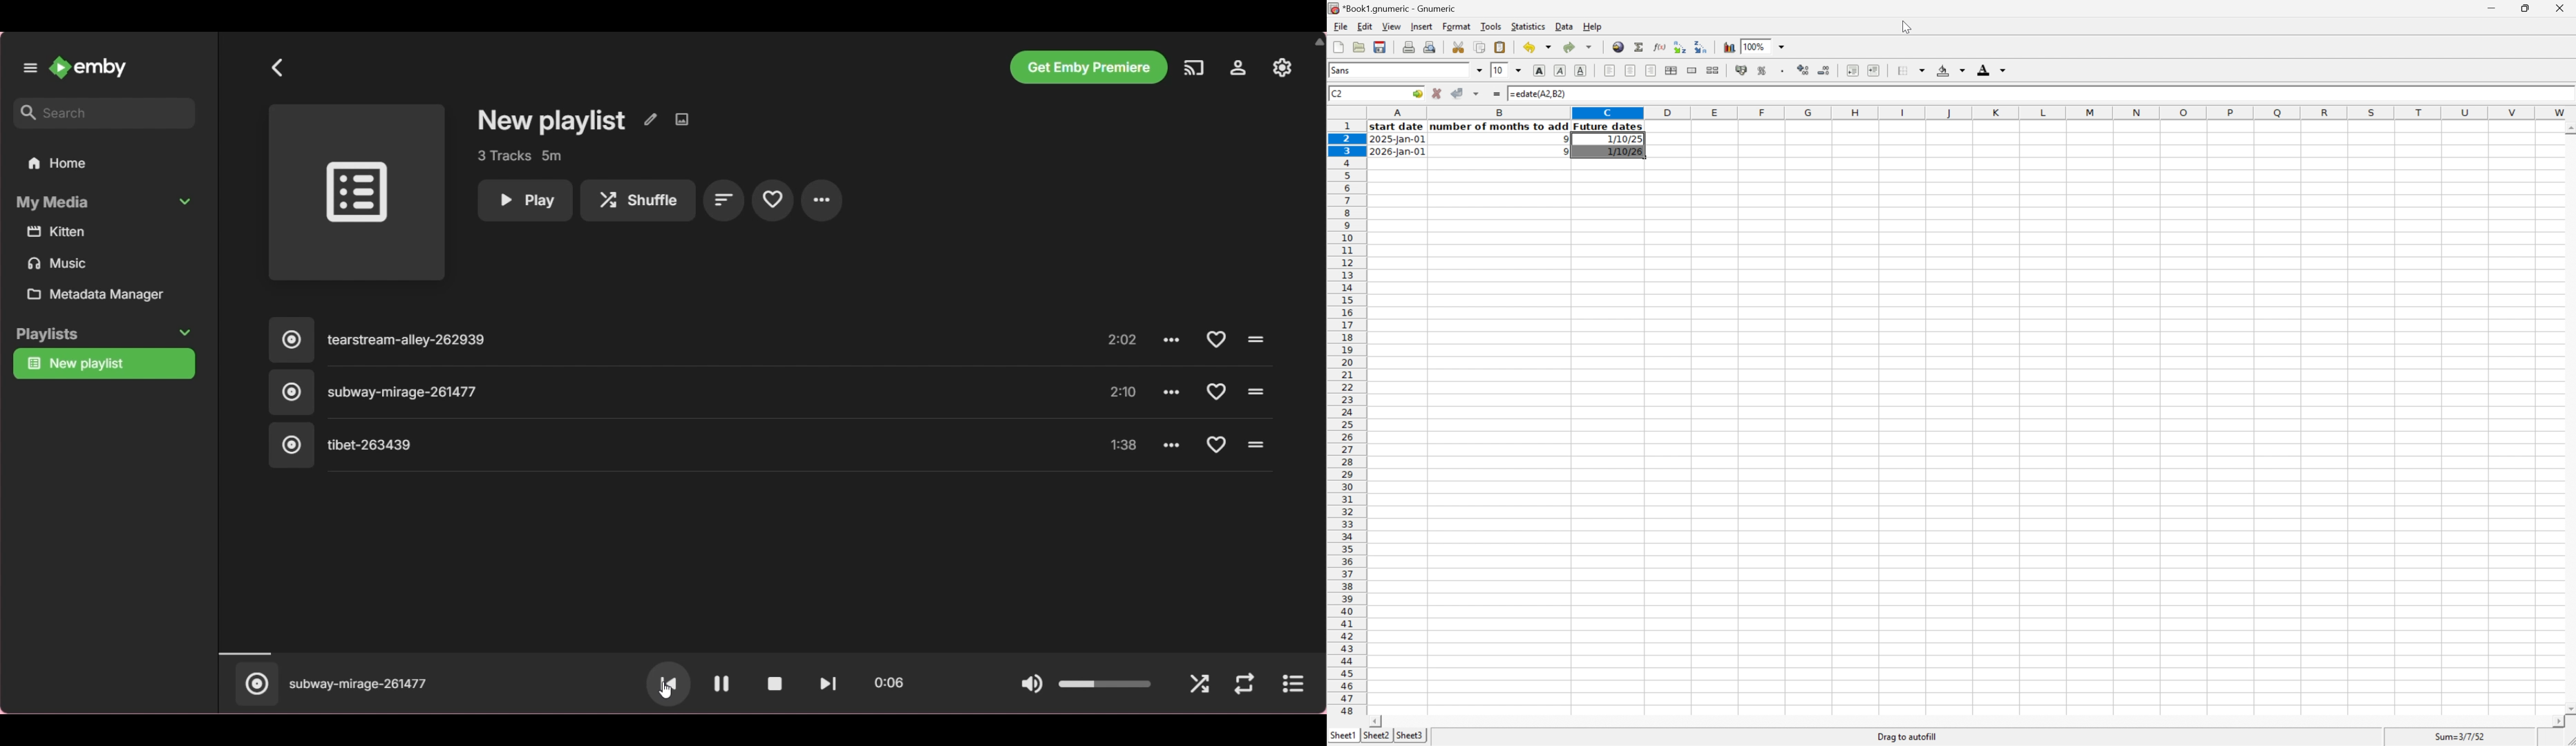  I want to click on Song 1, click to play, so click(657, 341).